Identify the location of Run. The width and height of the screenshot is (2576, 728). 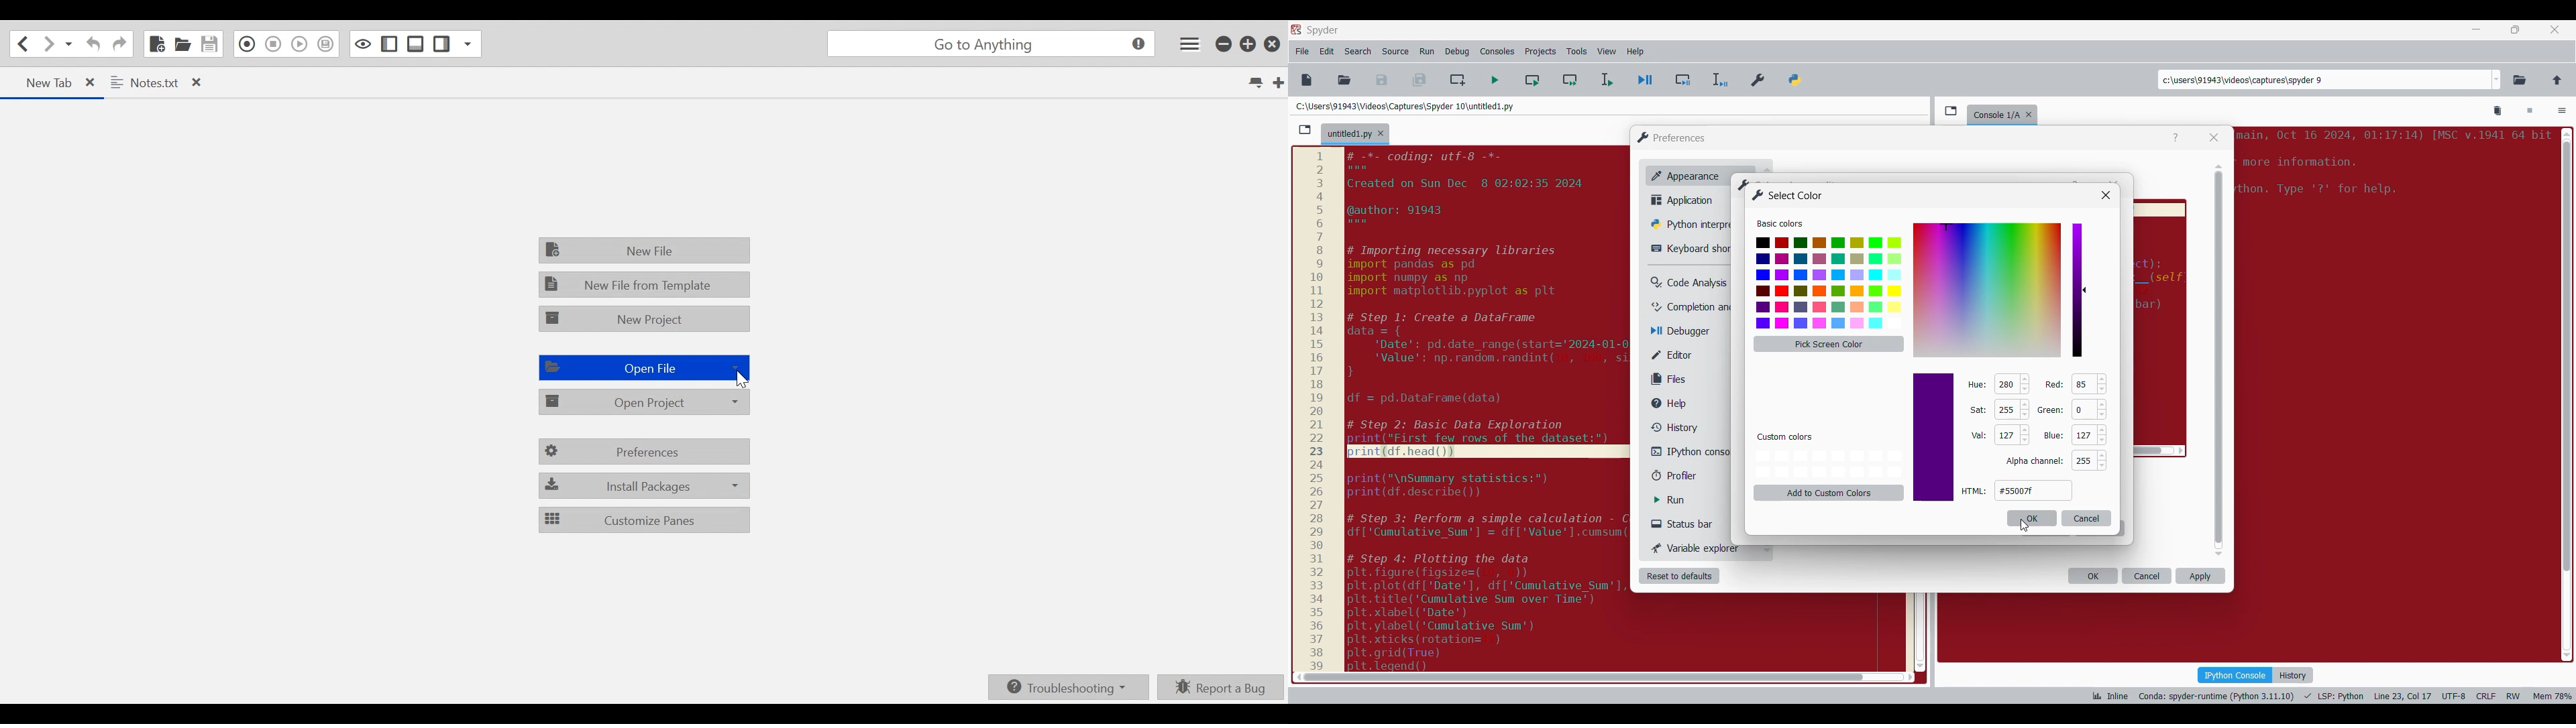
(1679, 500).